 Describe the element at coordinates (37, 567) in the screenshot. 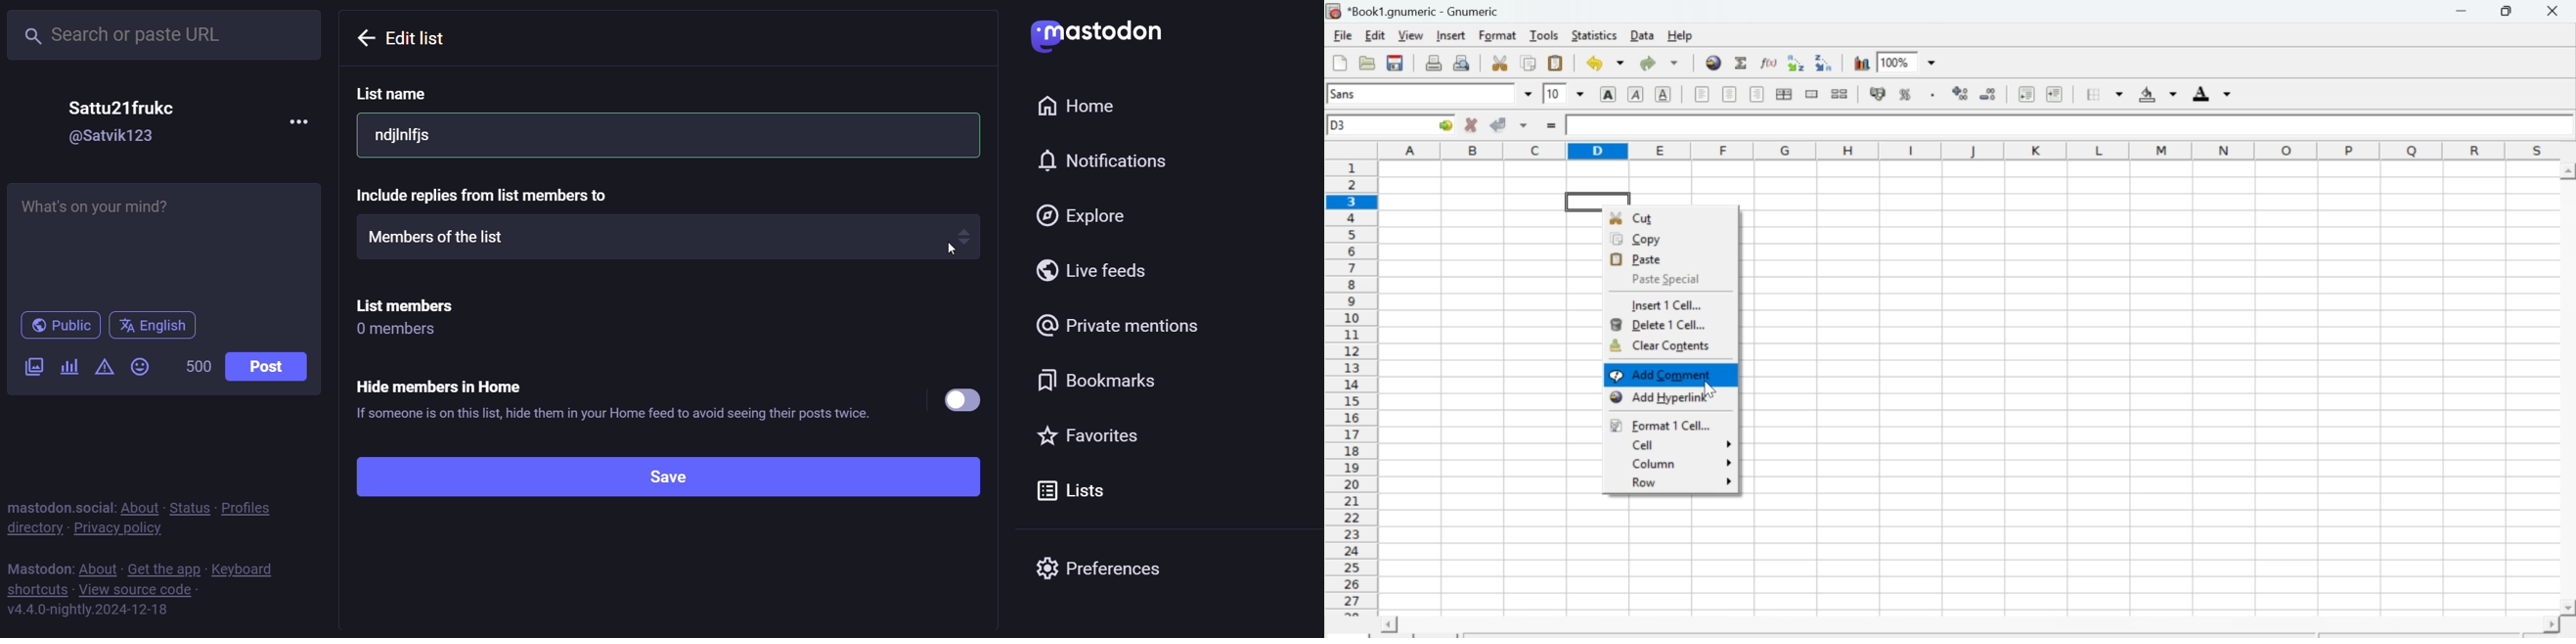

I see `mastodon` at that location.